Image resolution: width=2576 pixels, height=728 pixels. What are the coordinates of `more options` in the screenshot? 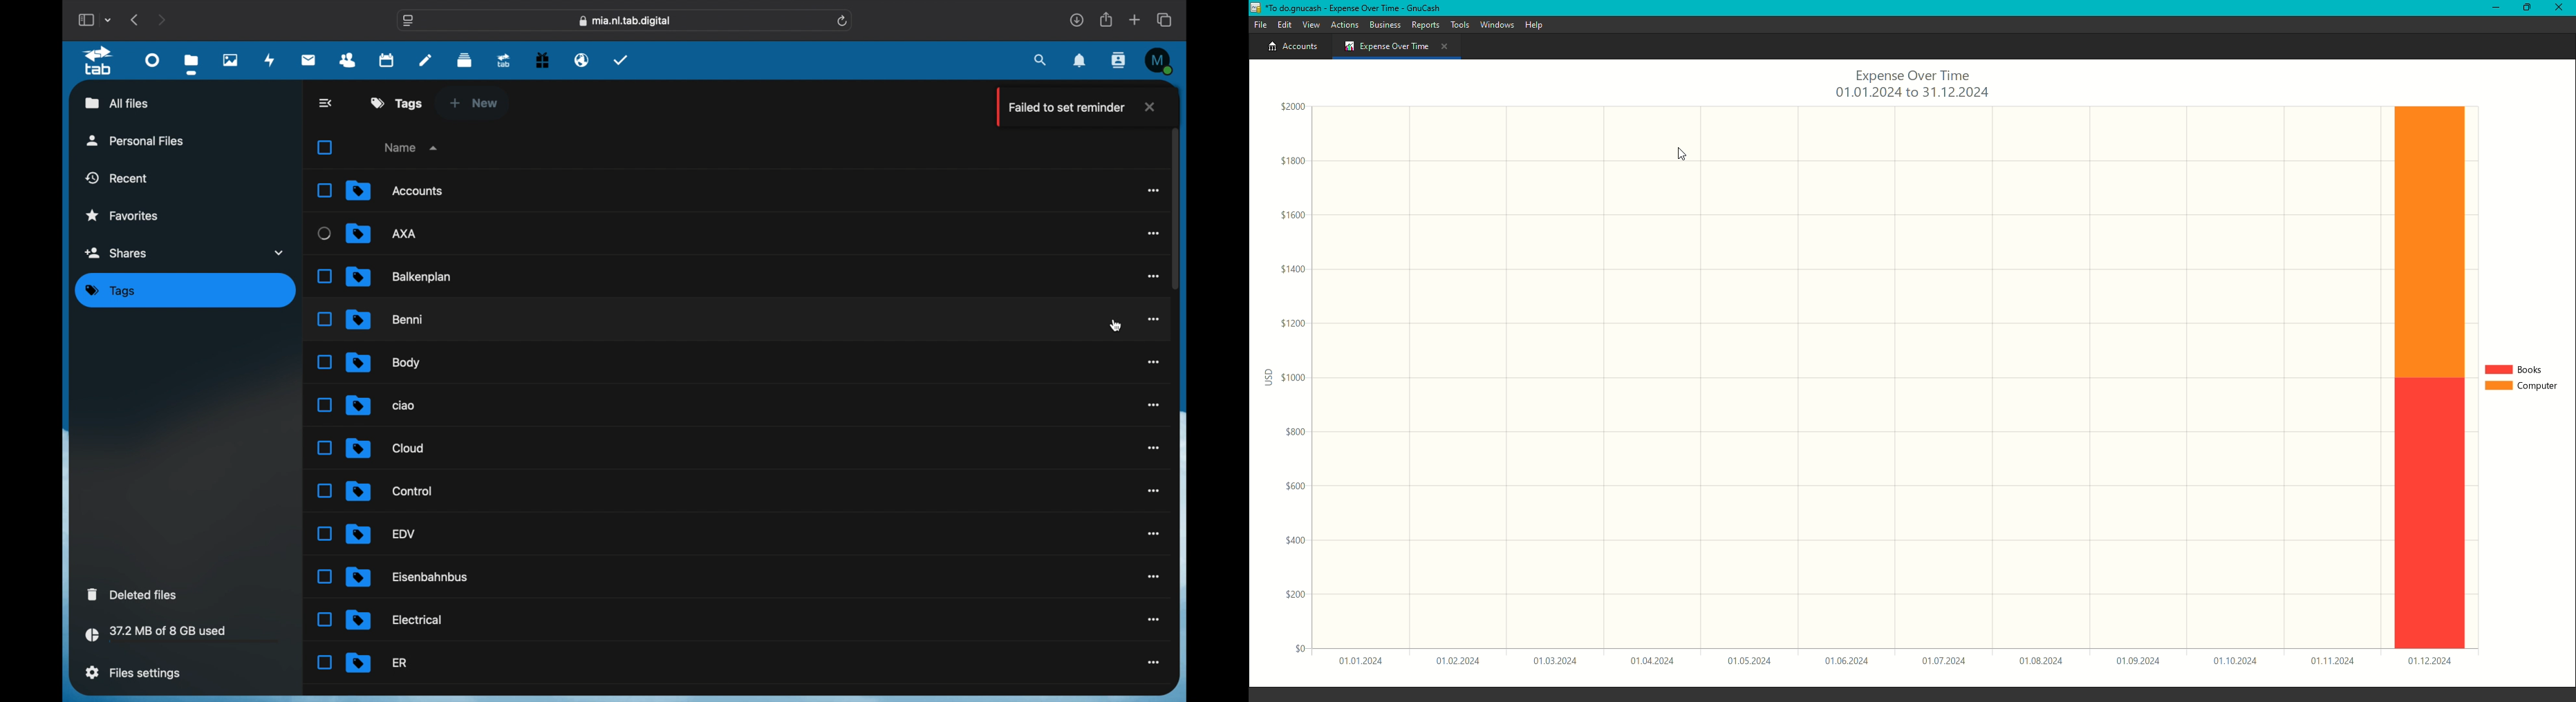 It's located at (1151, 276).